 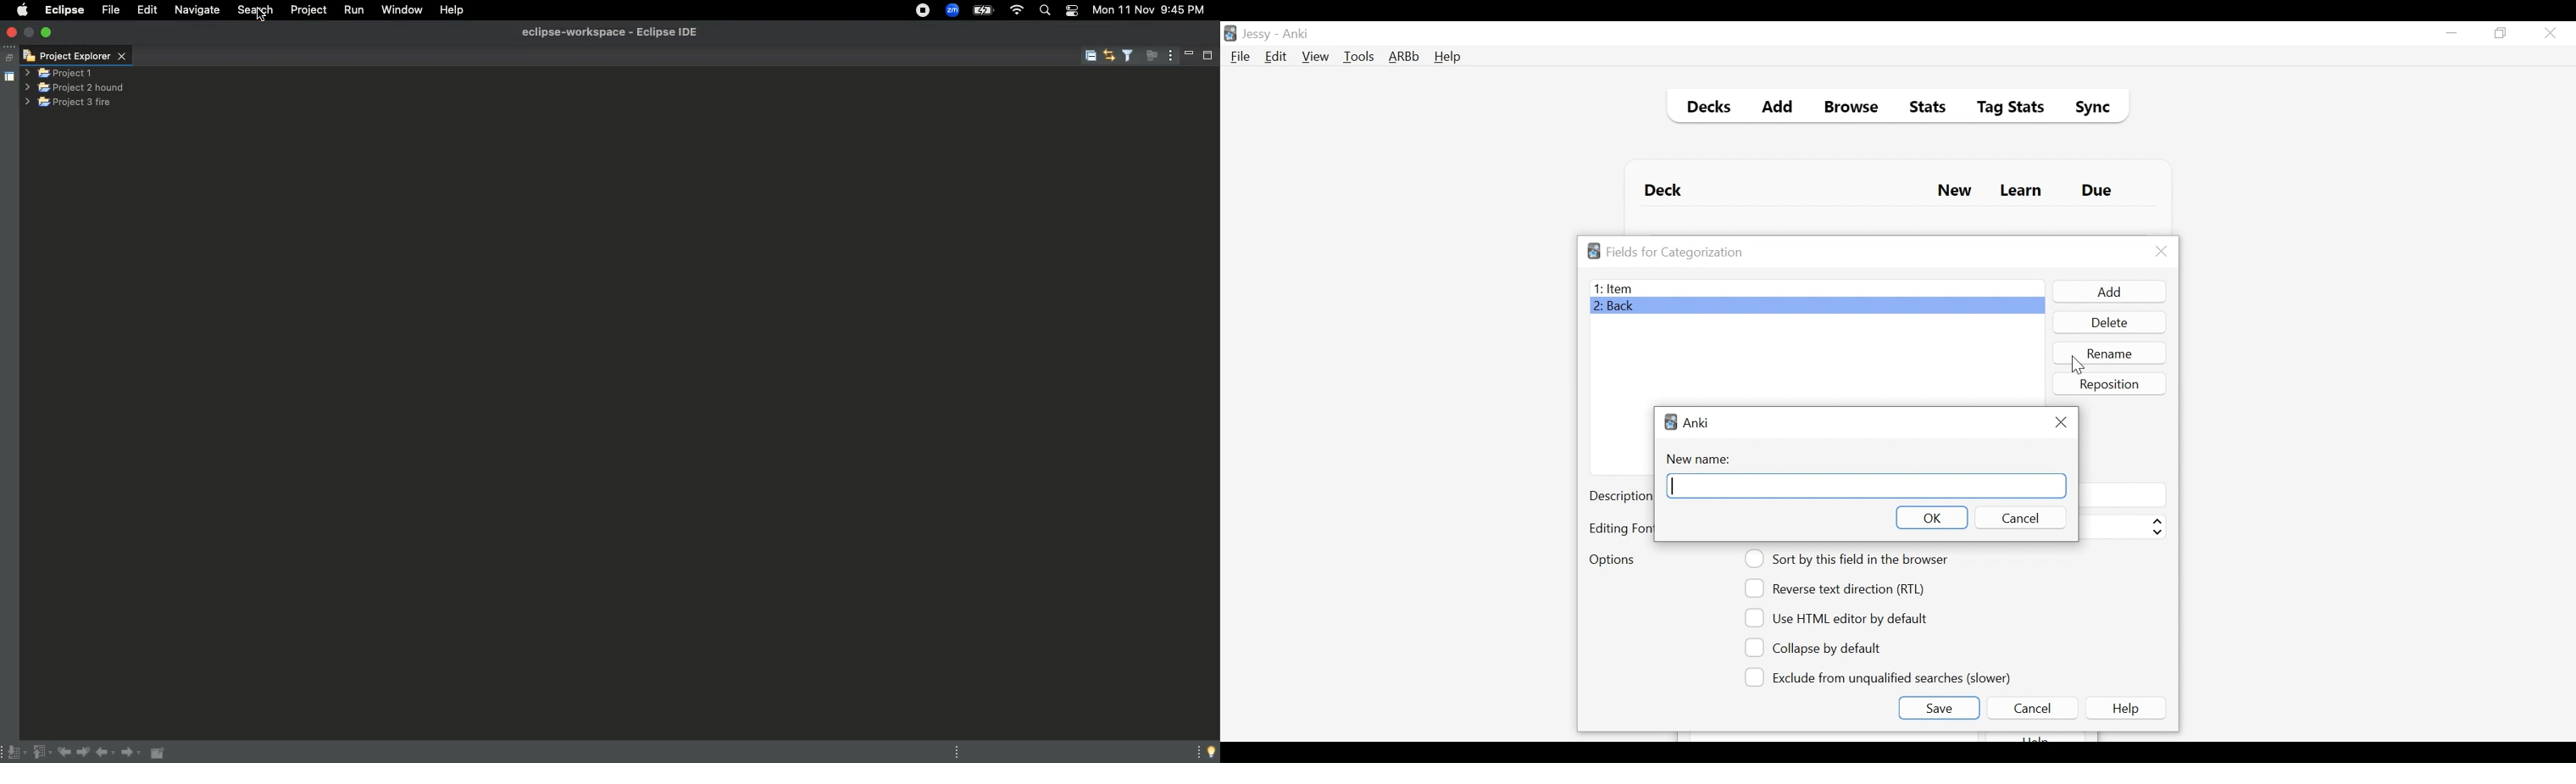 I want to click on (un)select RTL, so click(x=1841, y=588).